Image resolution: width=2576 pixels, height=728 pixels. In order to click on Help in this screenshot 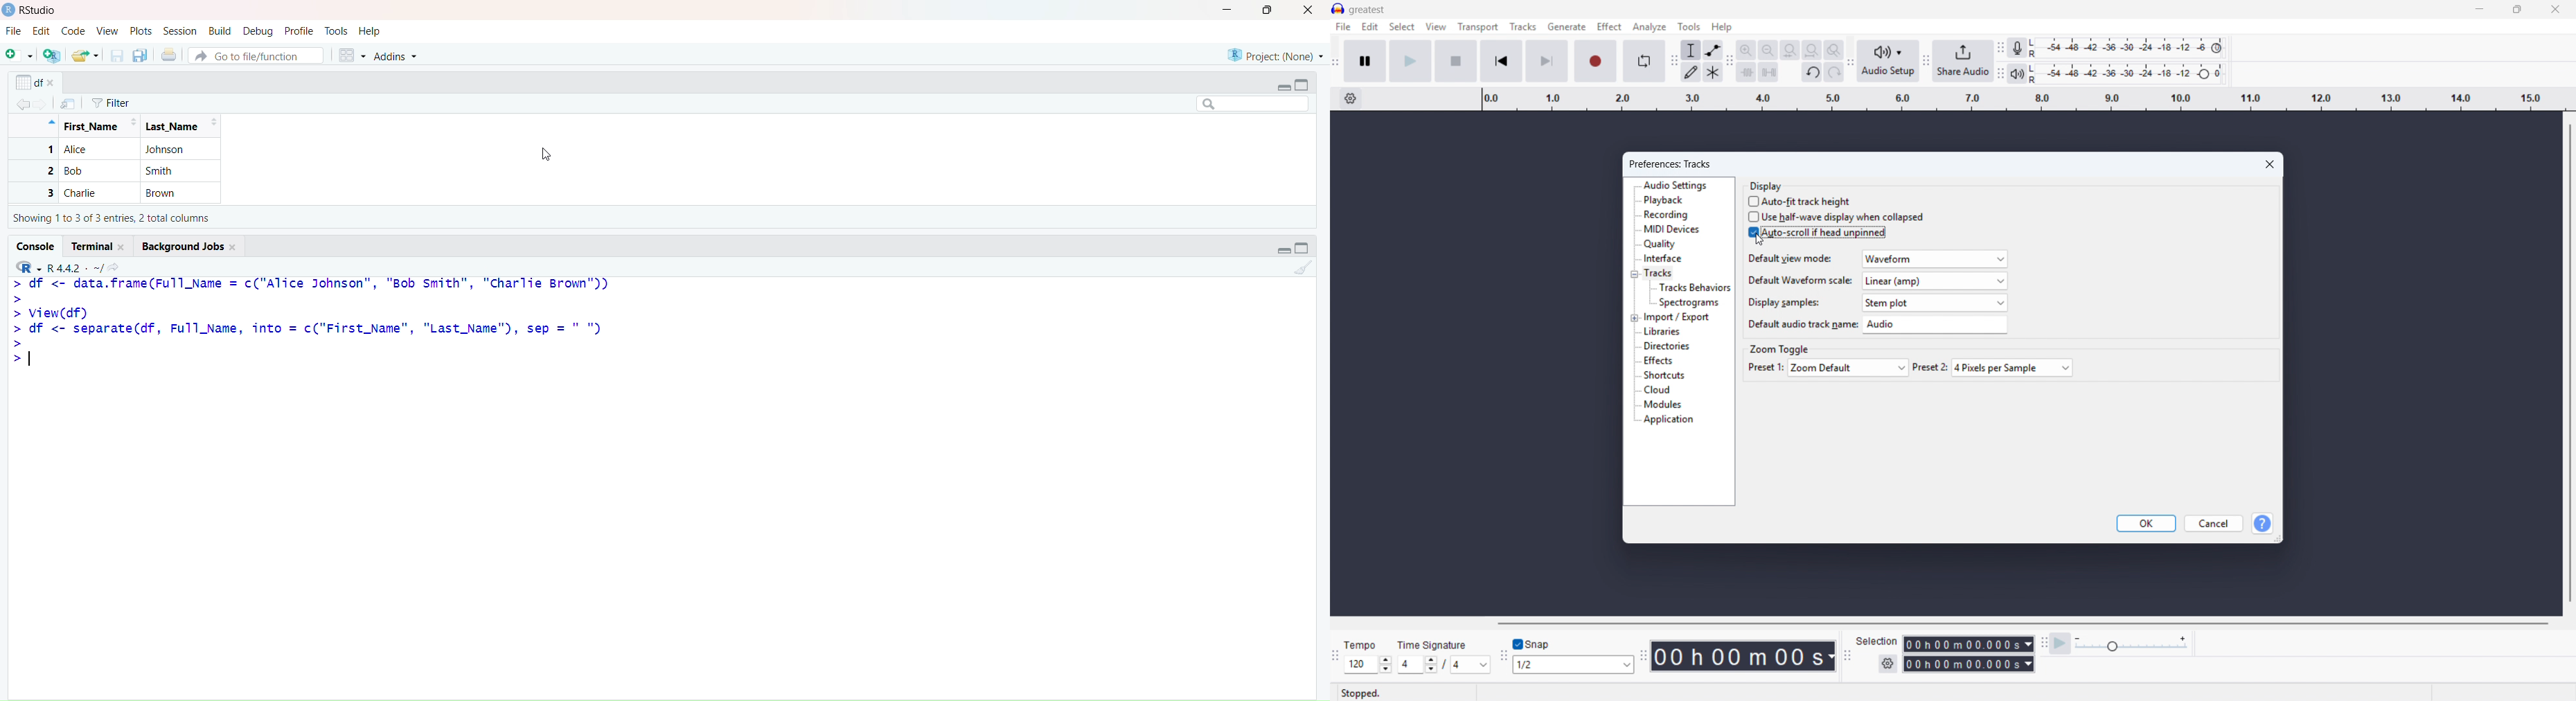, I will do `click(370, 30)`.